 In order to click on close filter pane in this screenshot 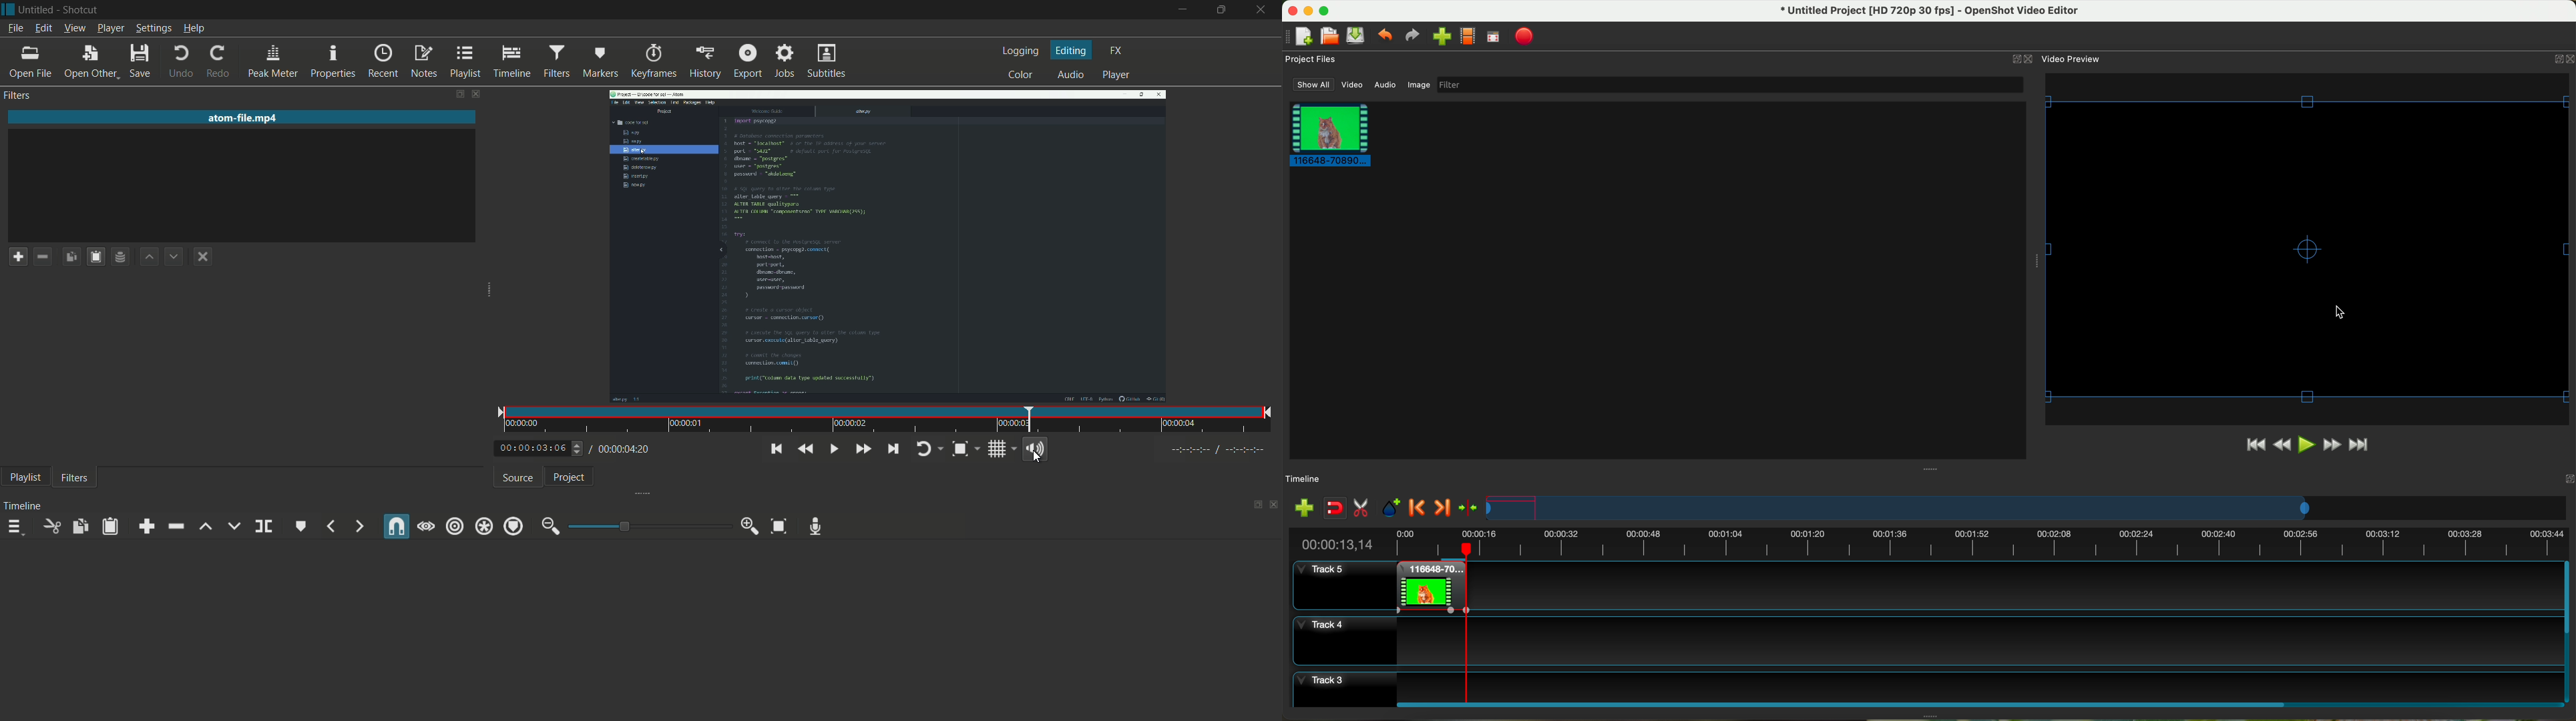, I will do `click(475, 95)`.